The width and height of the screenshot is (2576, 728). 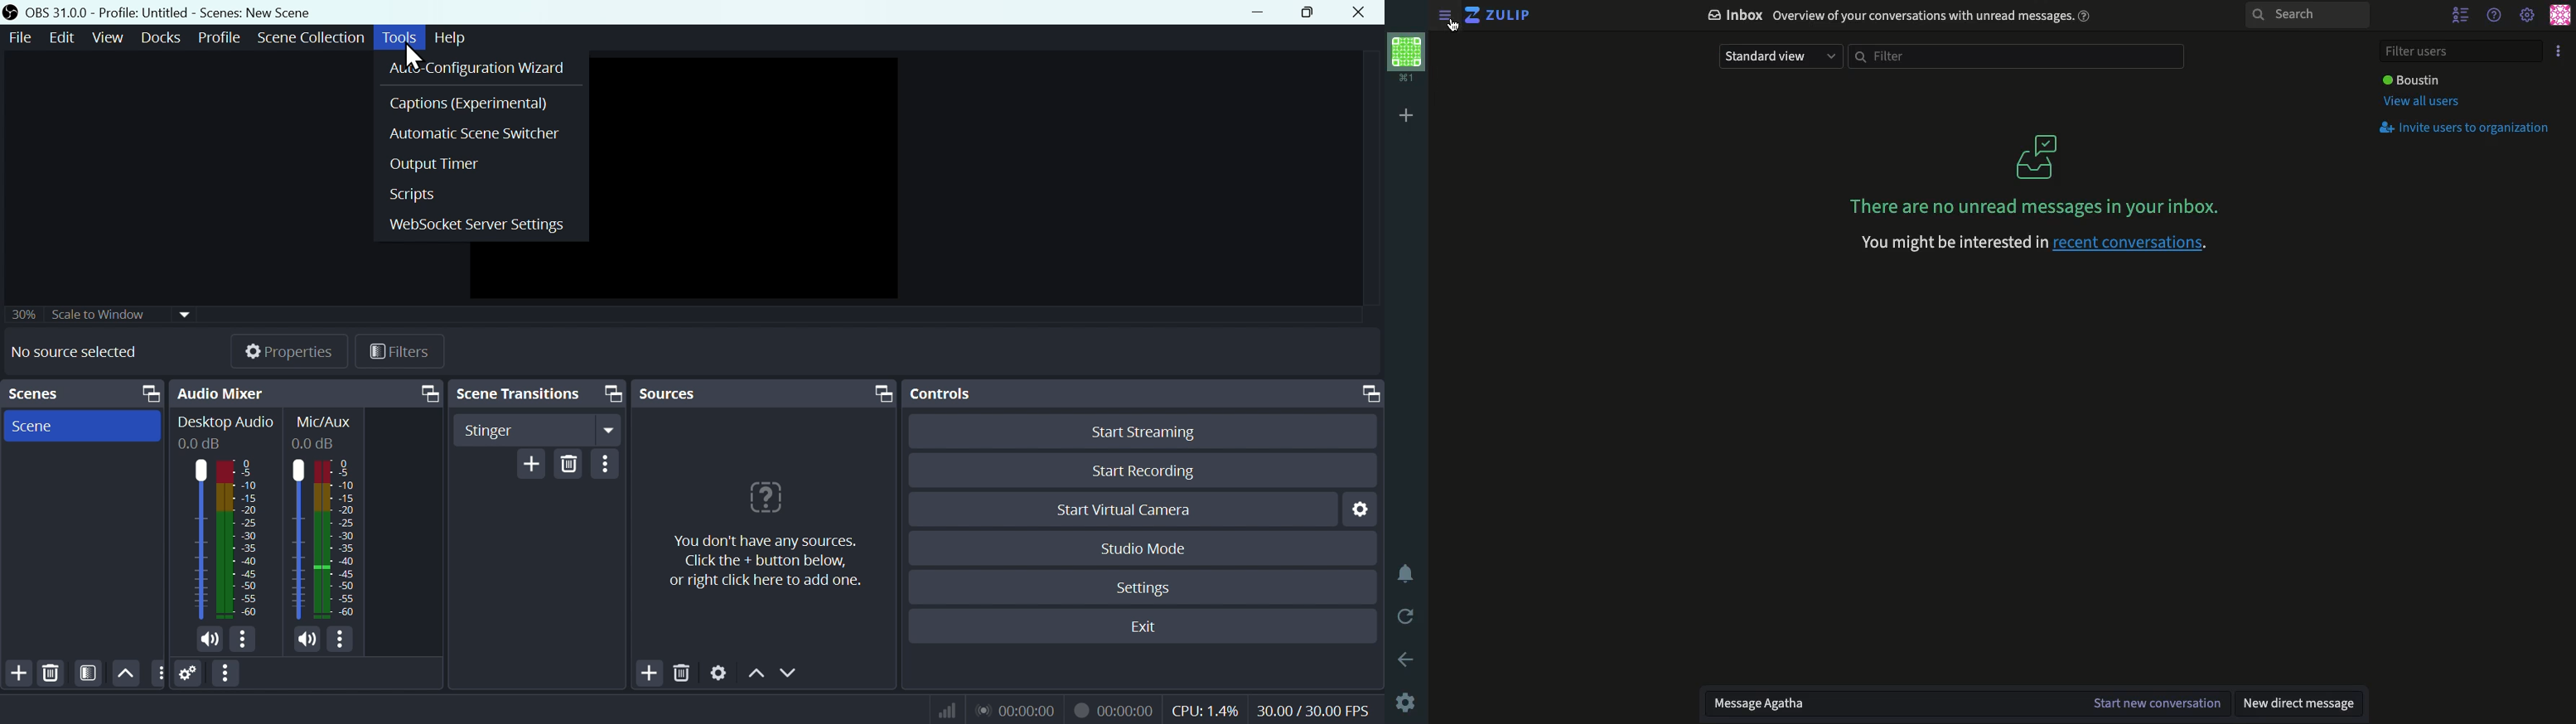 I want to click on Start Streaming, so click(x=1142, y=429).